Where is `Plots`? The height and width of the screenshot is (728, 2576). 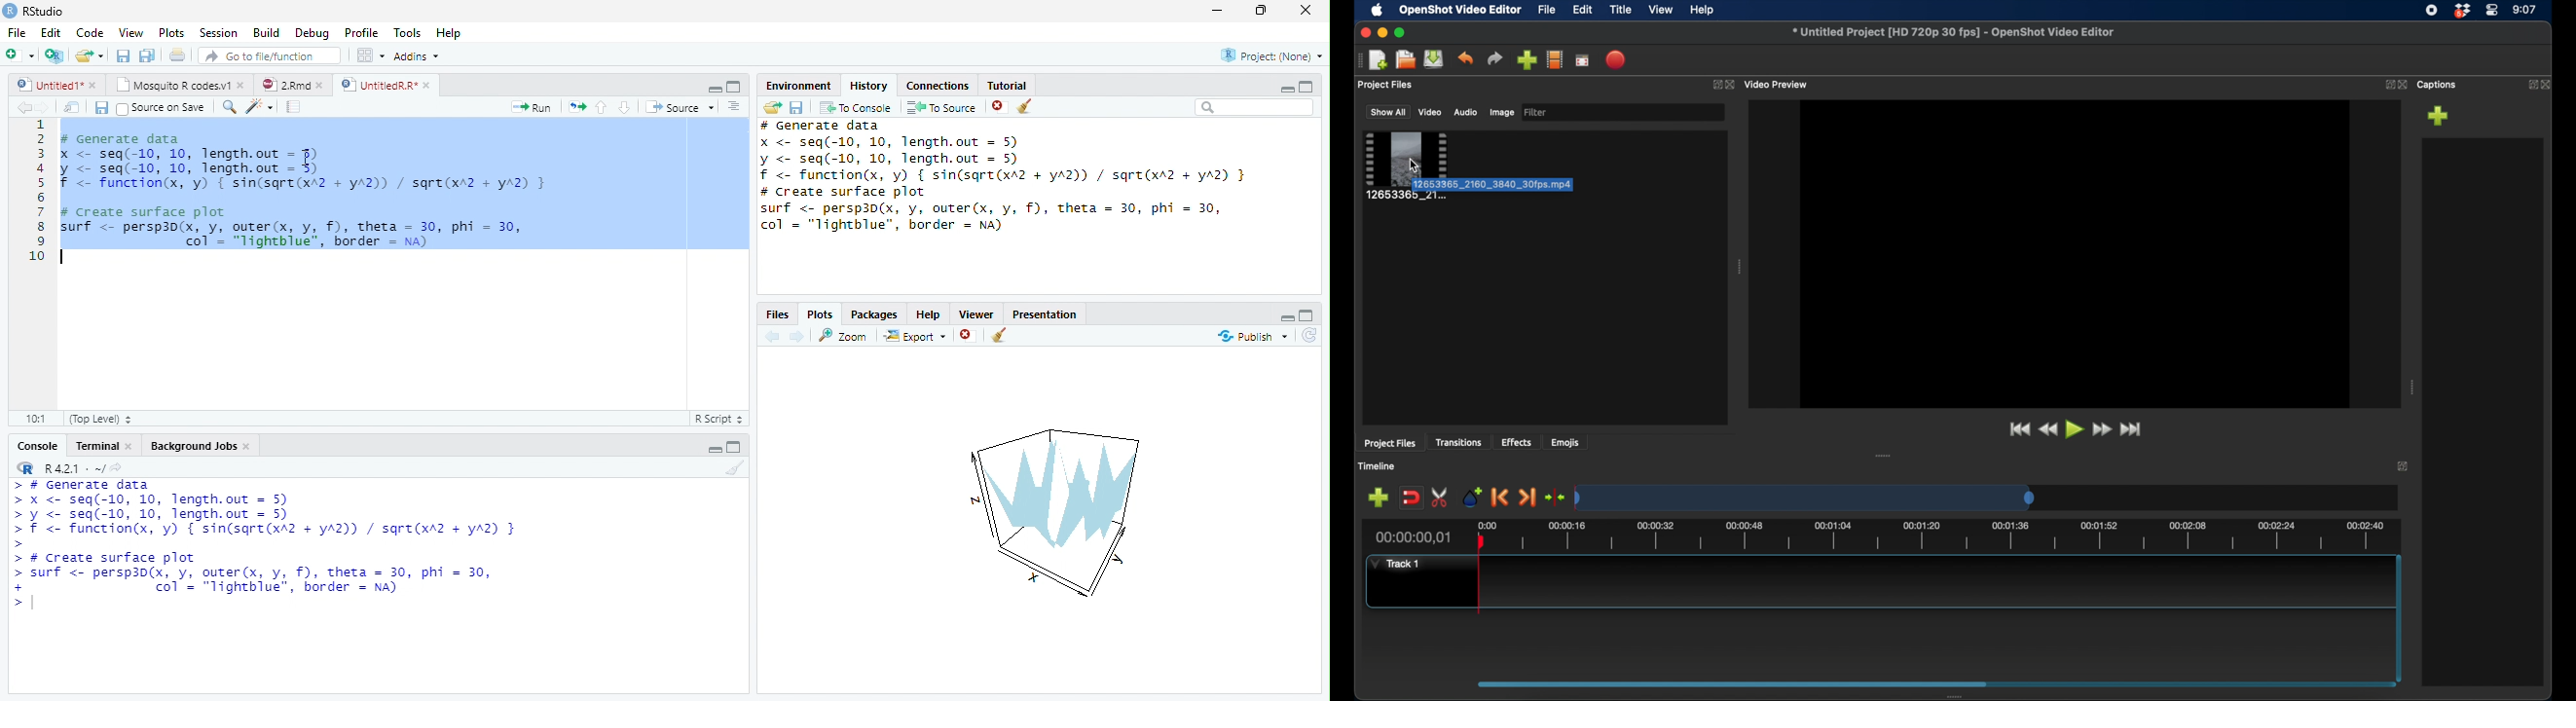
Plots is located at coordinates (170, 32).